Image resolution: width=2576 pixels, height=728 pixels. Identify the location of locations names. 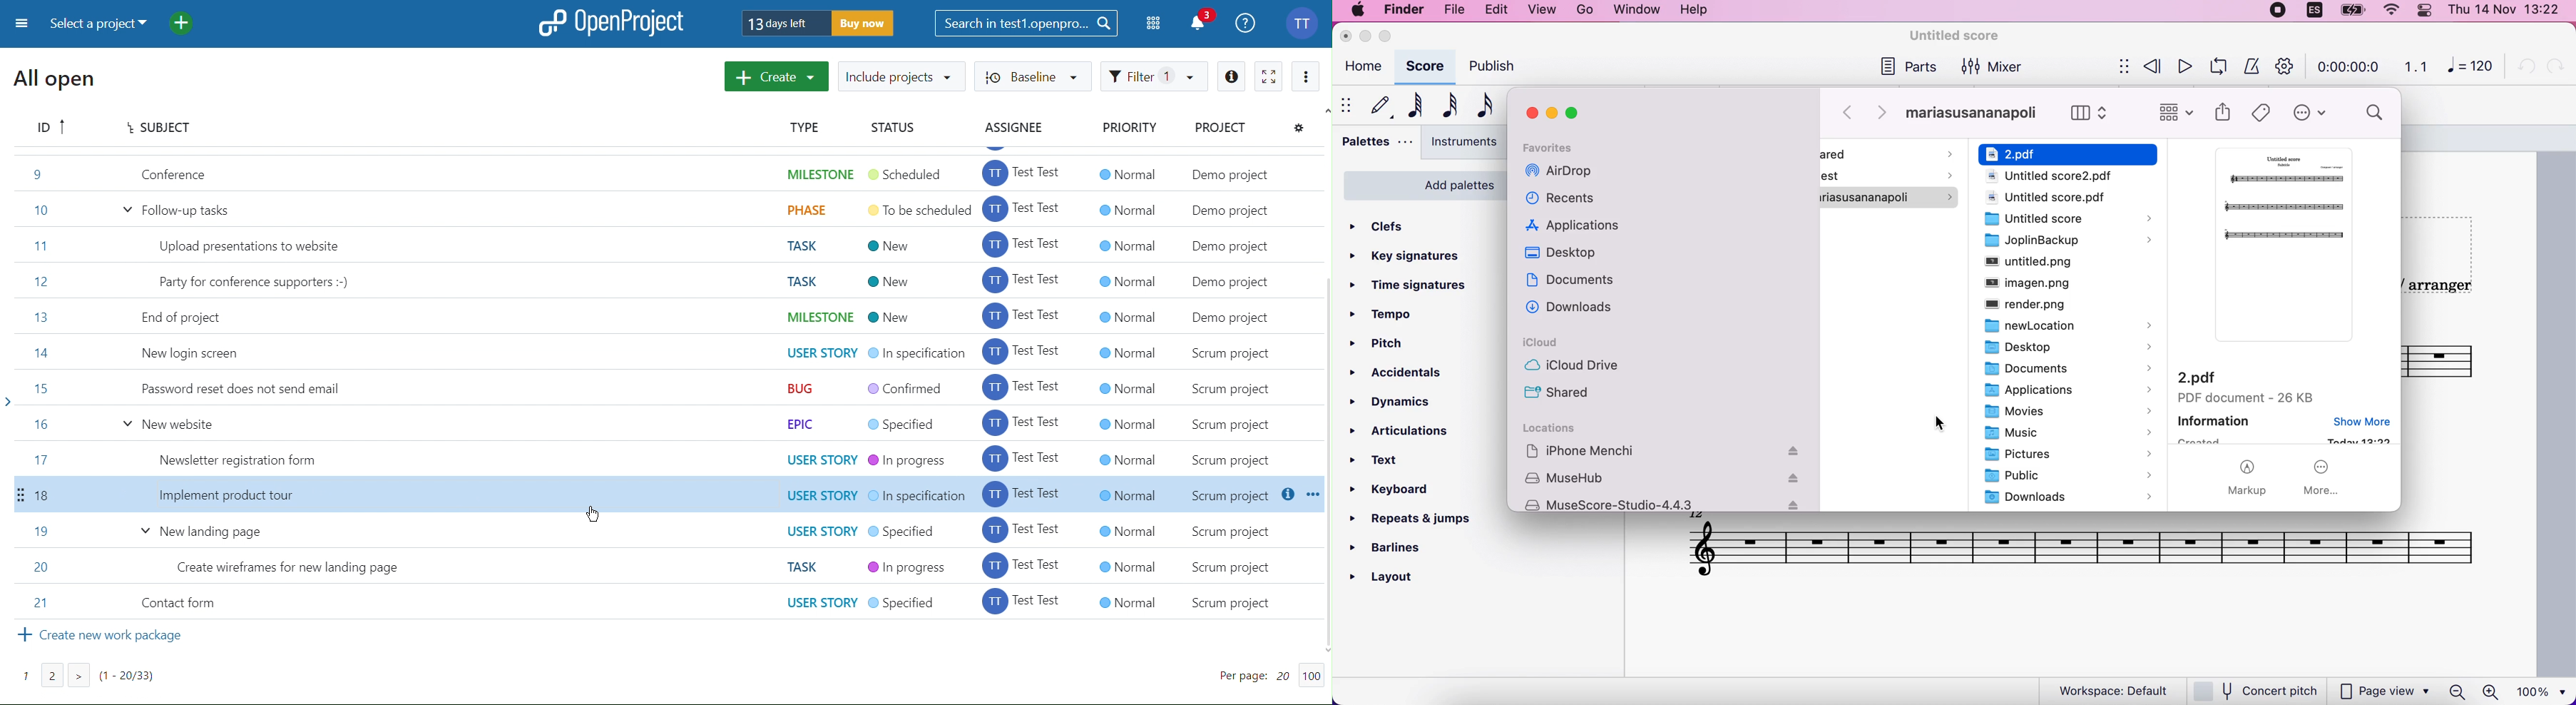
(1668, 452).